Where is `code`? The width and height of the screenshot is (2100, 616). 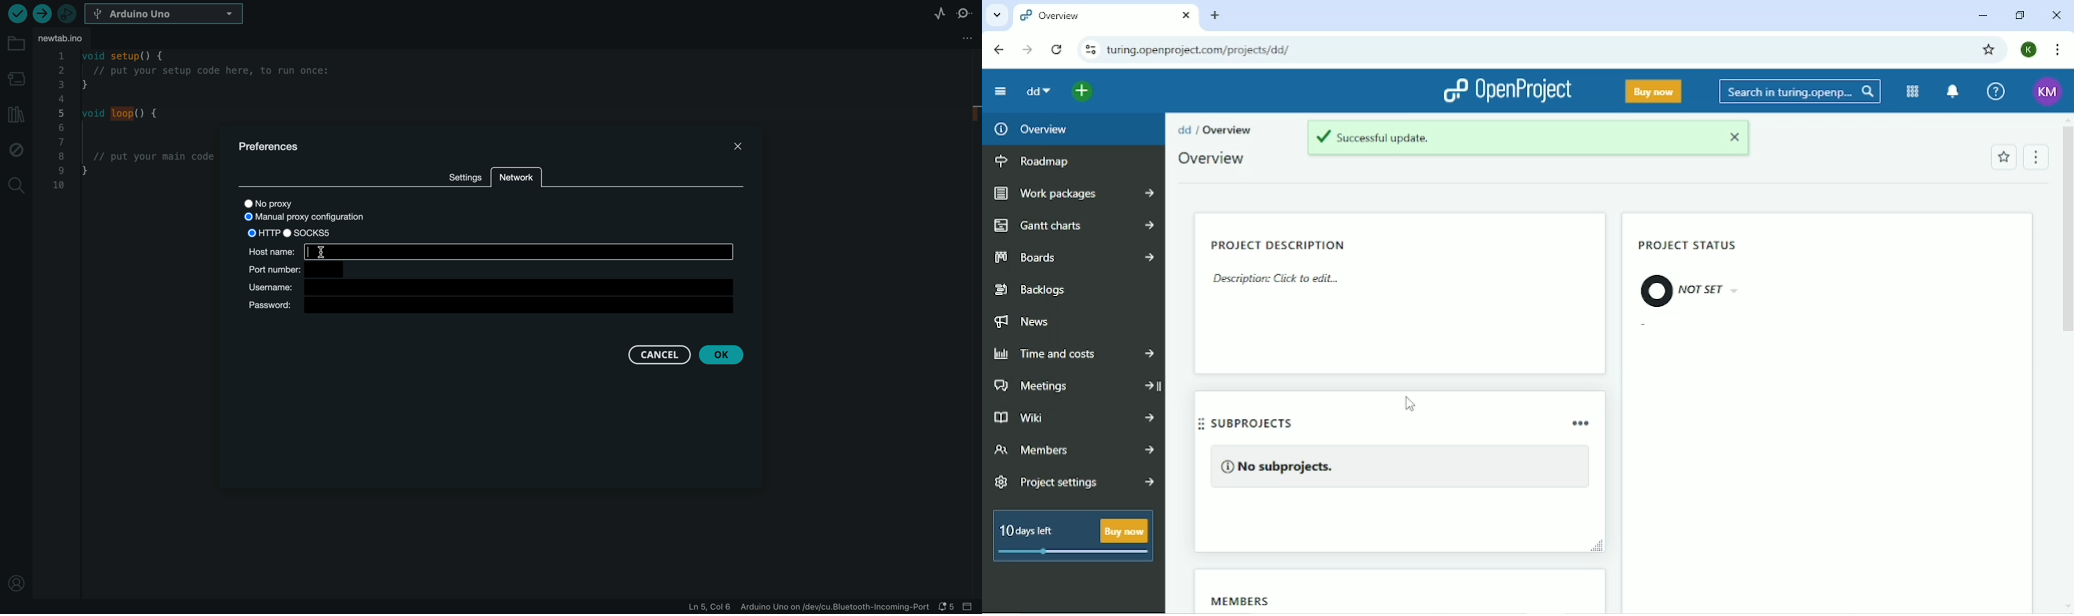
code is located at coordinates (130, 139).